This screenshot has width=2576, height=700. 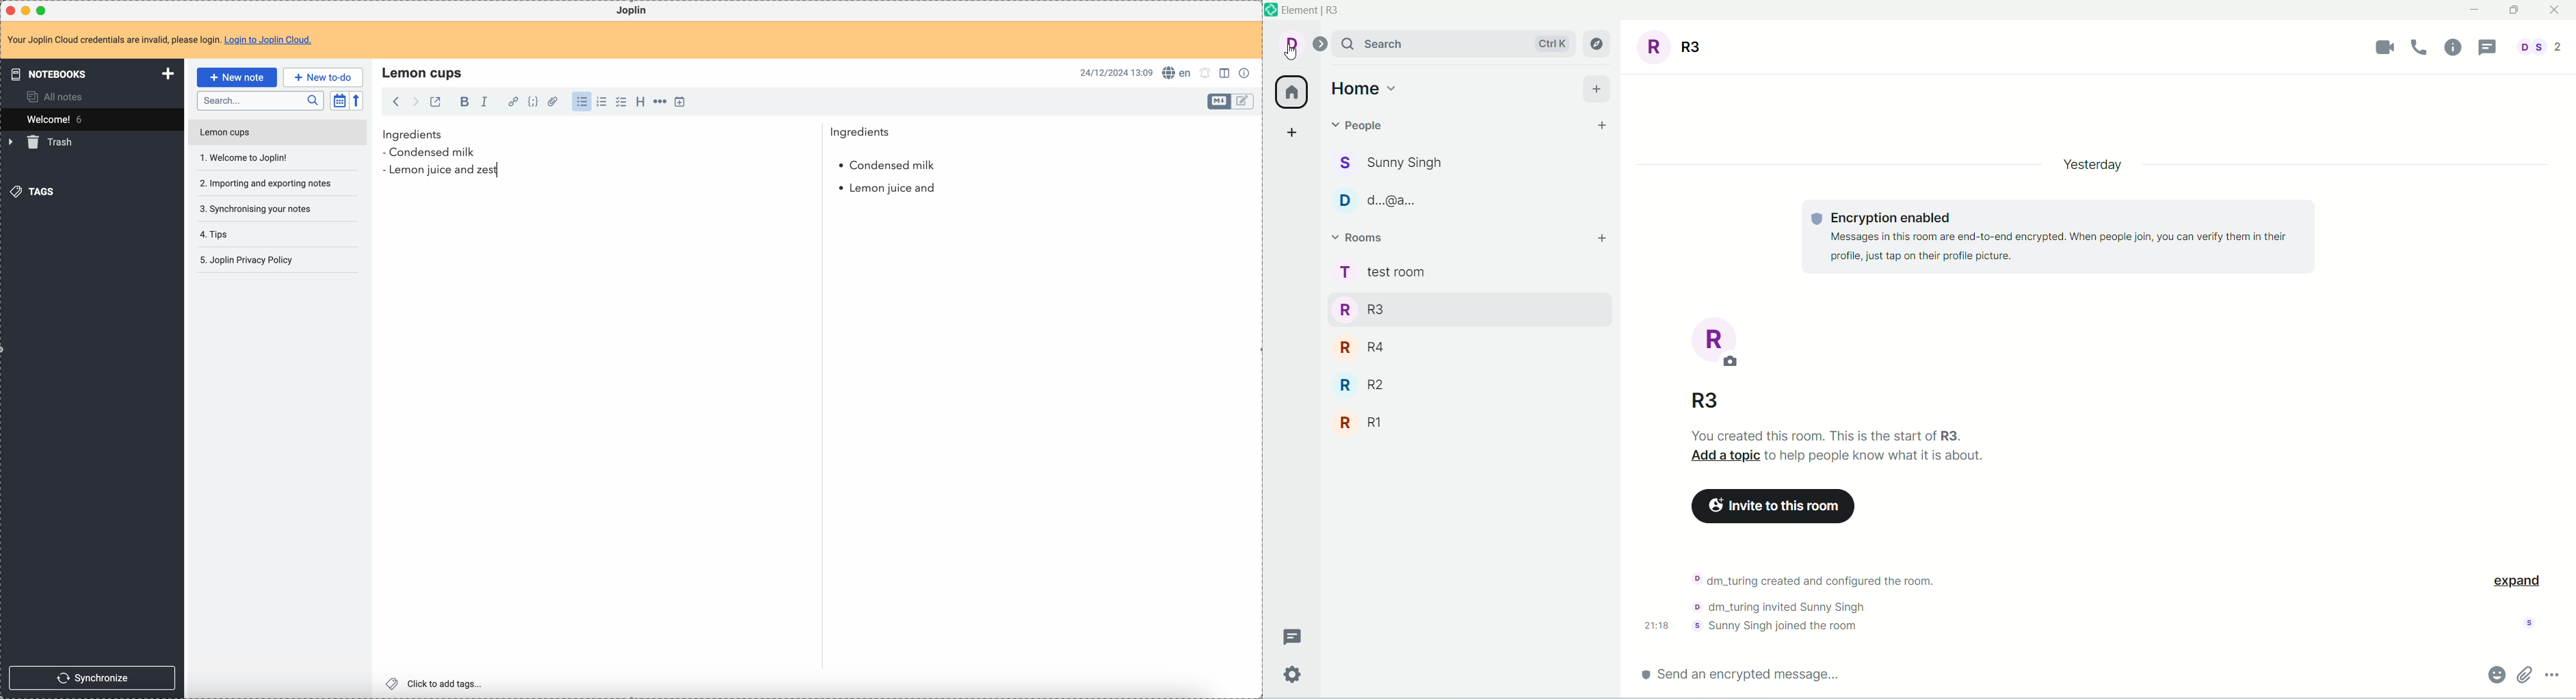 What do you see at coordinates (1243, 102) in the screenshot?
I see `toggle edit layout` at bounding box center [1243, 102].